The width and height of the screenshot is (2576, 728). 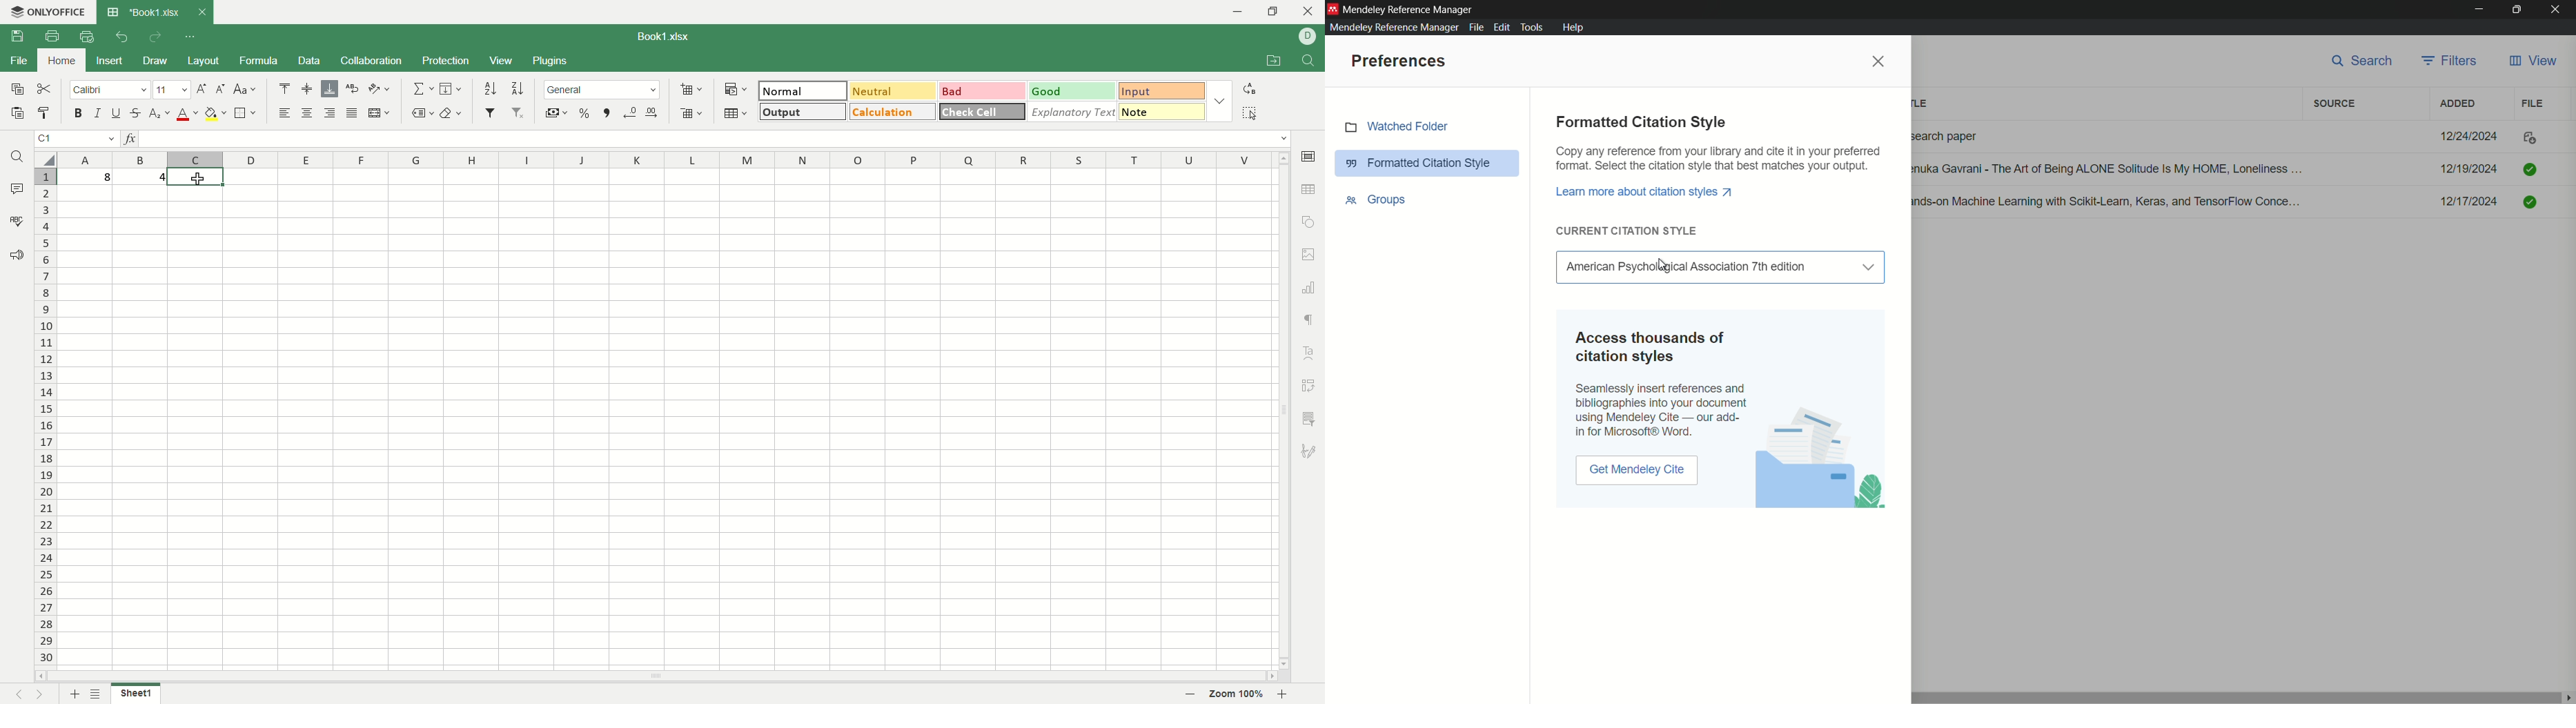 I want to click on chart settings, so click(x=1311, y=288).